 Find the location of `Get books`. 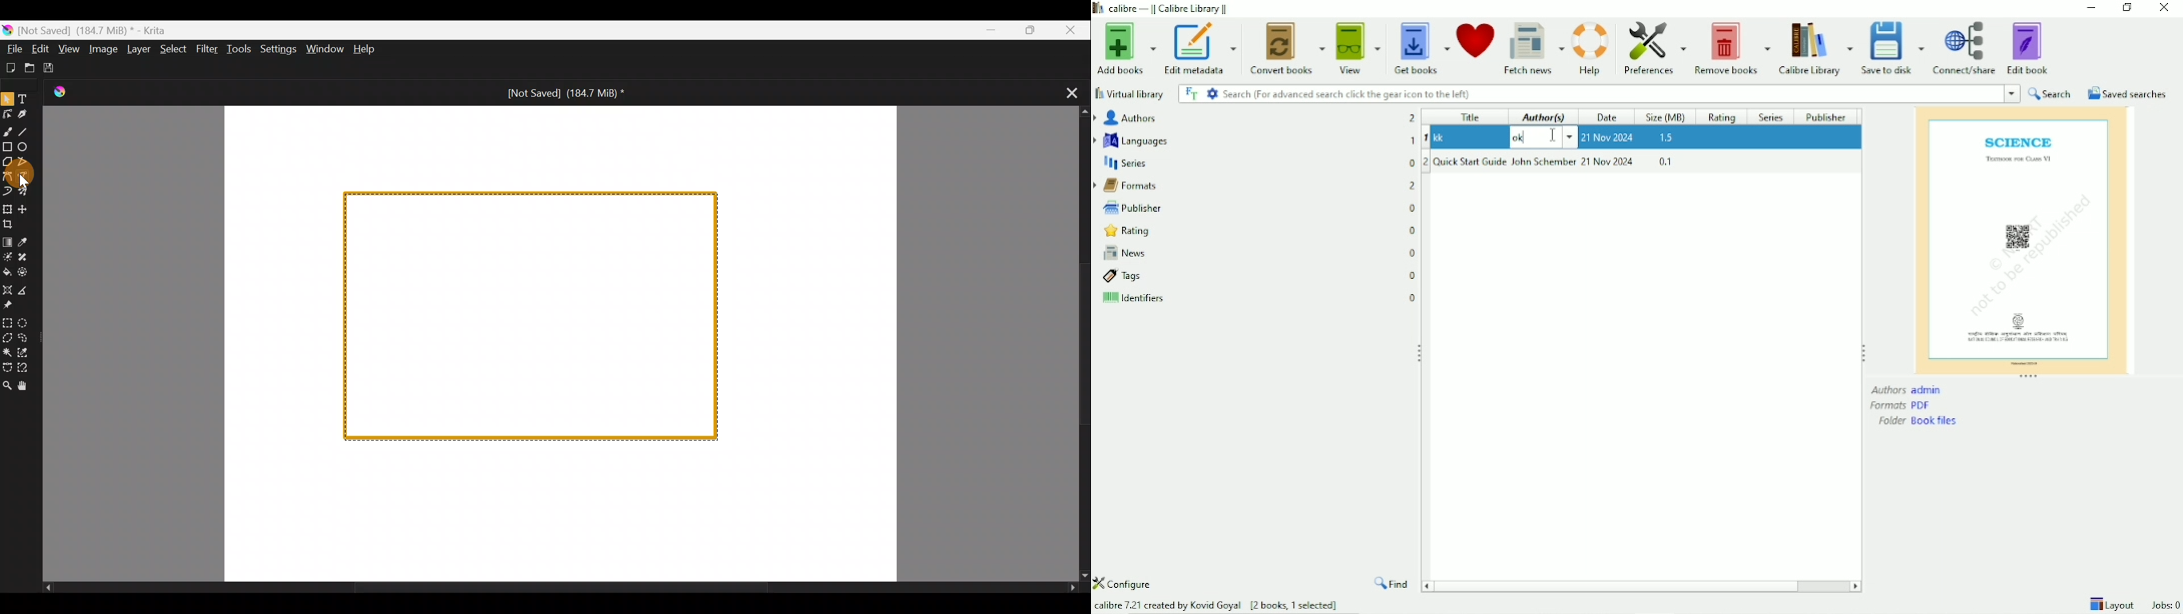

Get books is located at coordinates (1420, 49).